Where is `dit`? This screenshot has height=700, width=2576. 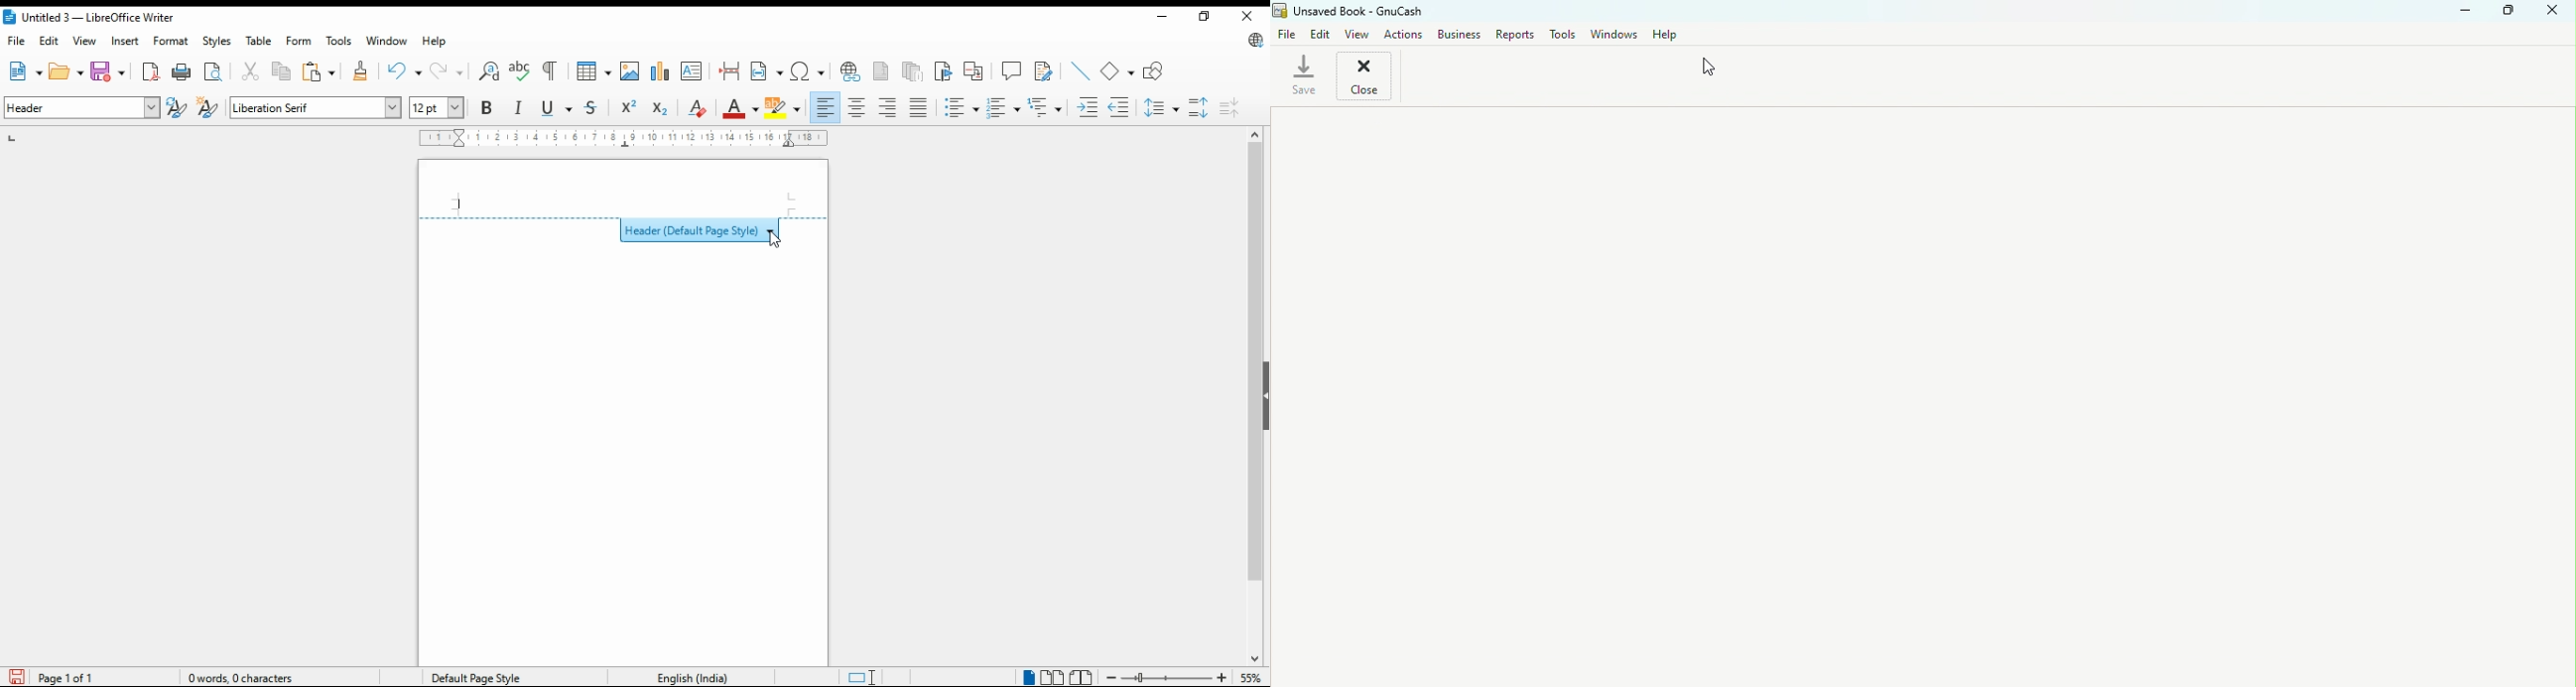
dit is located at coordinates (51, 41).